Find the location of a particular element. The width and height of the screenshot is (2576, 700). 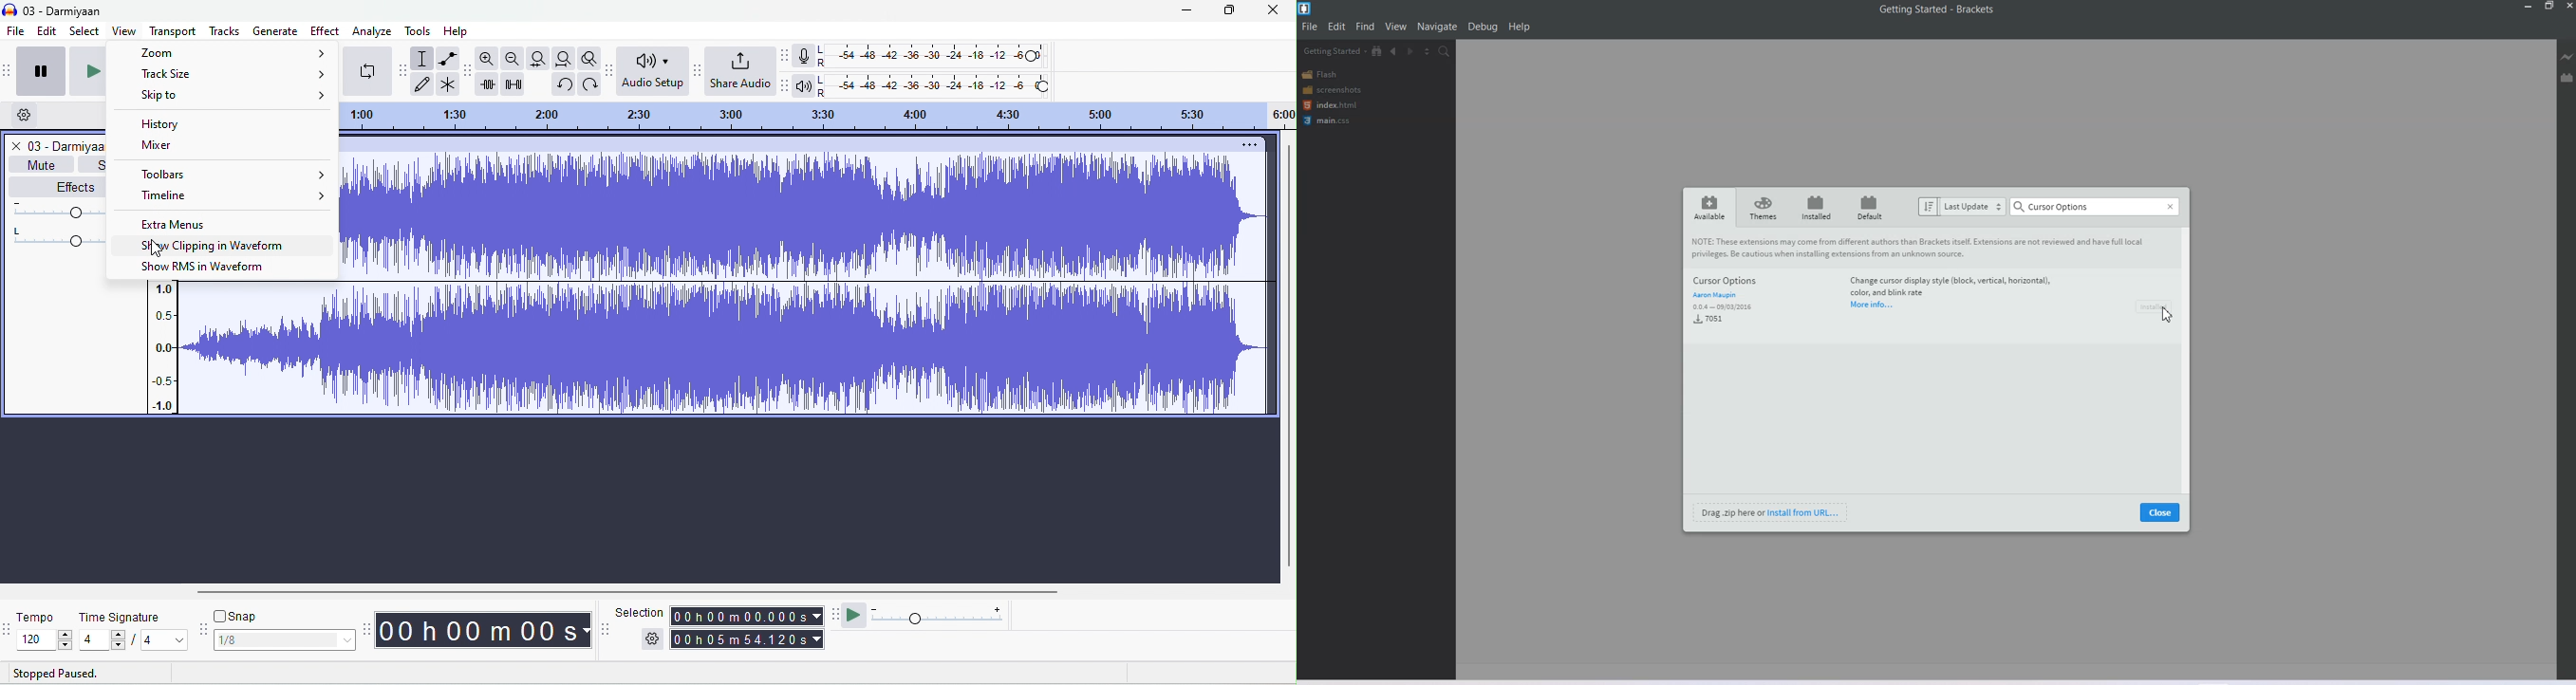

File is located at coordinates (1309, 26).